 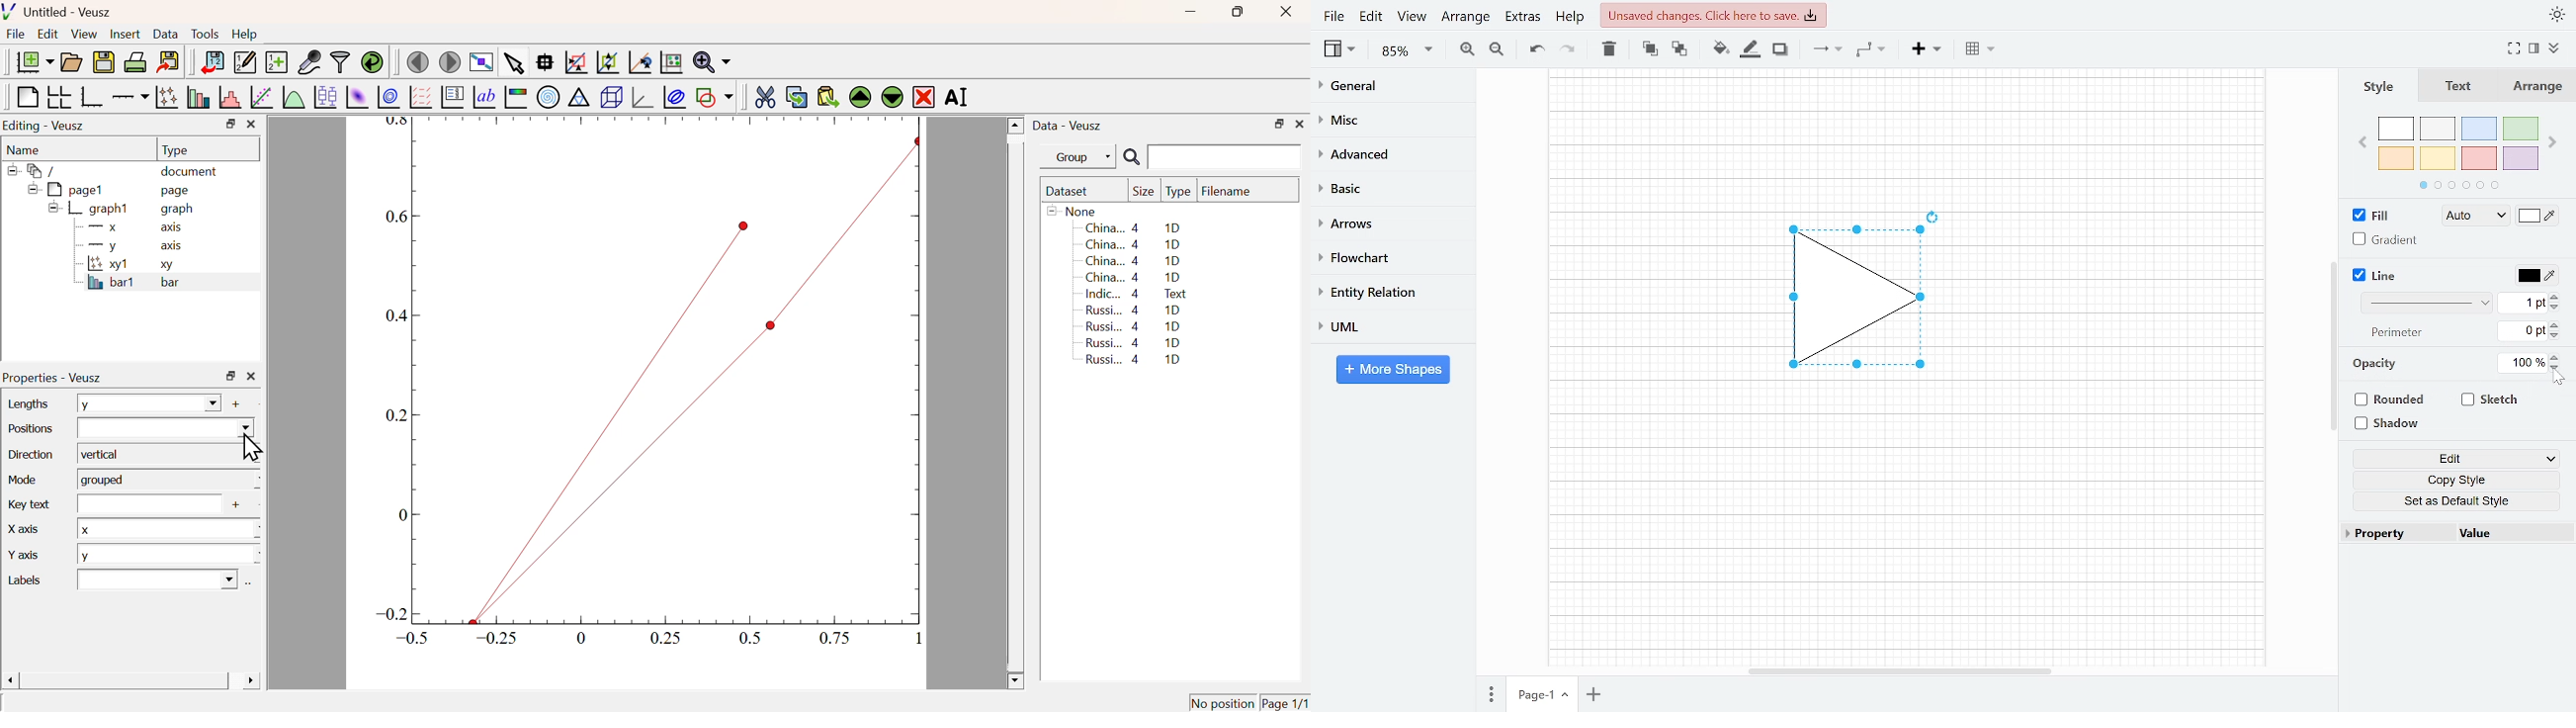 I want to click on To back, so click(x=1677, y=47).